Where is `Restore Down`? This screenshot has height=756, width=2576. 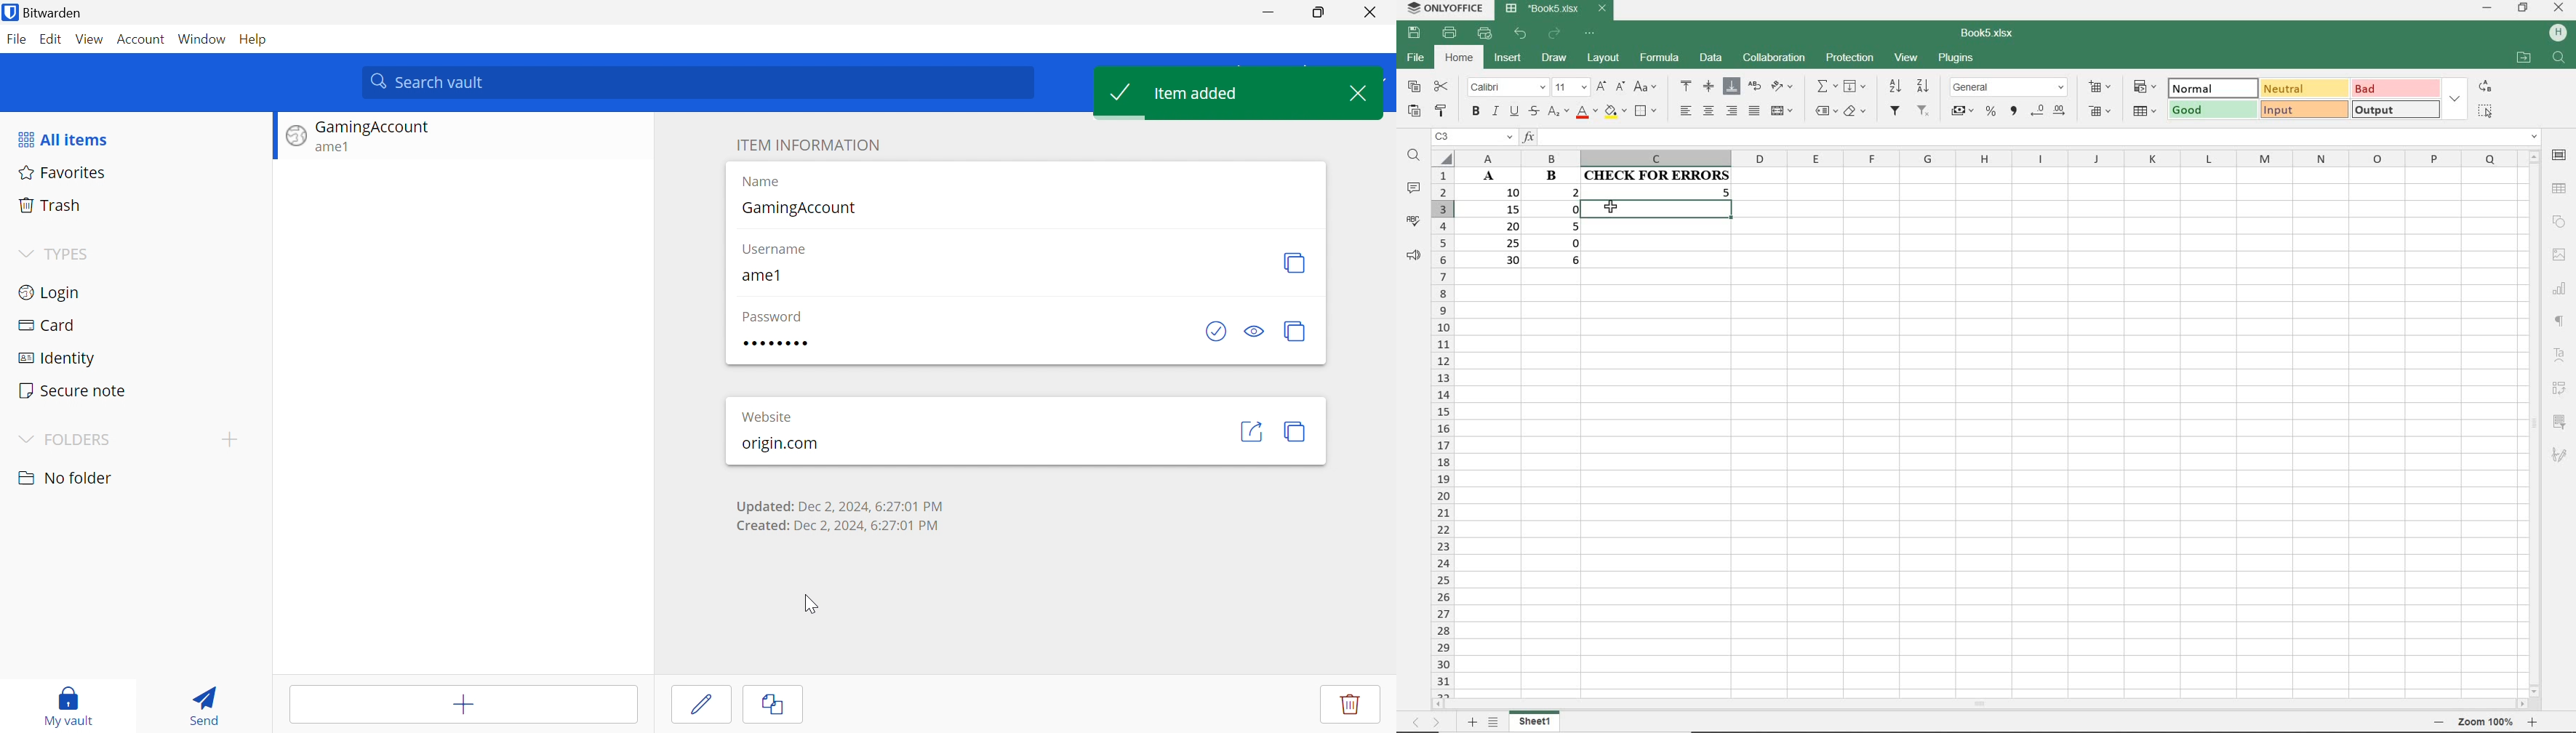
Restore Down is located at coordinates (1320, 13).